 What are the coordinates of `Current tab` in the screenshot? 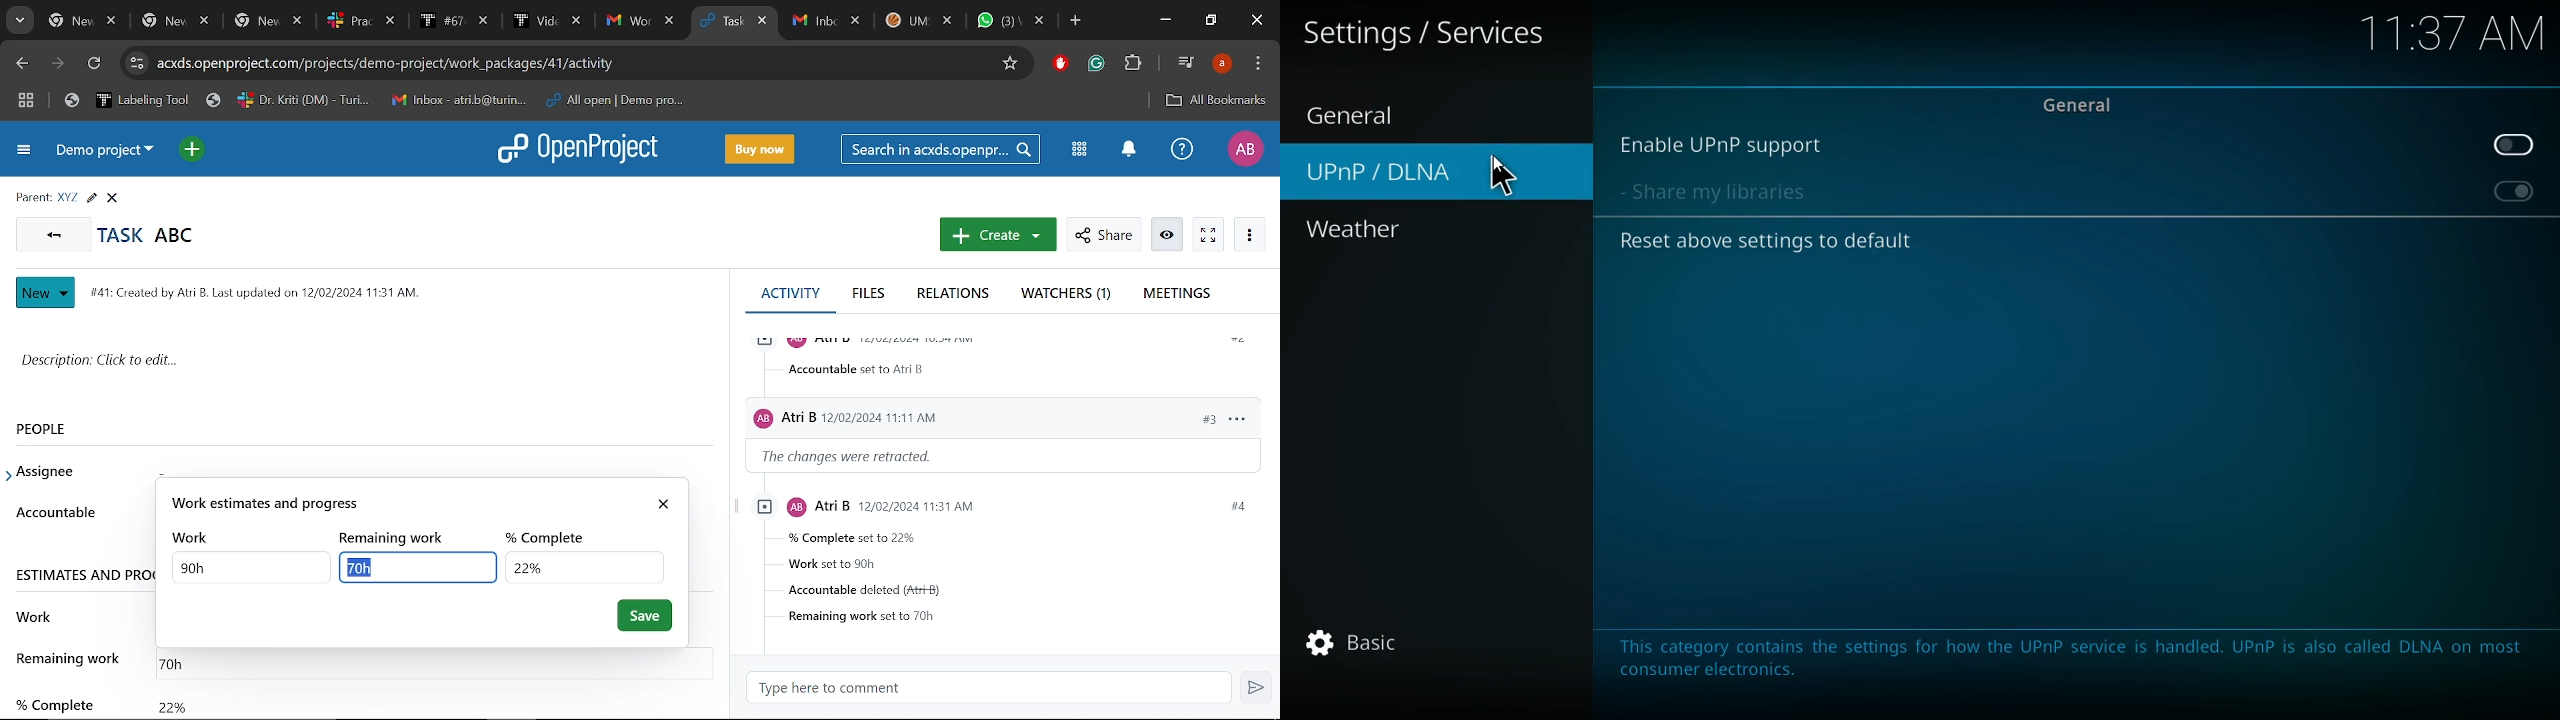 It's located at (718, 22).